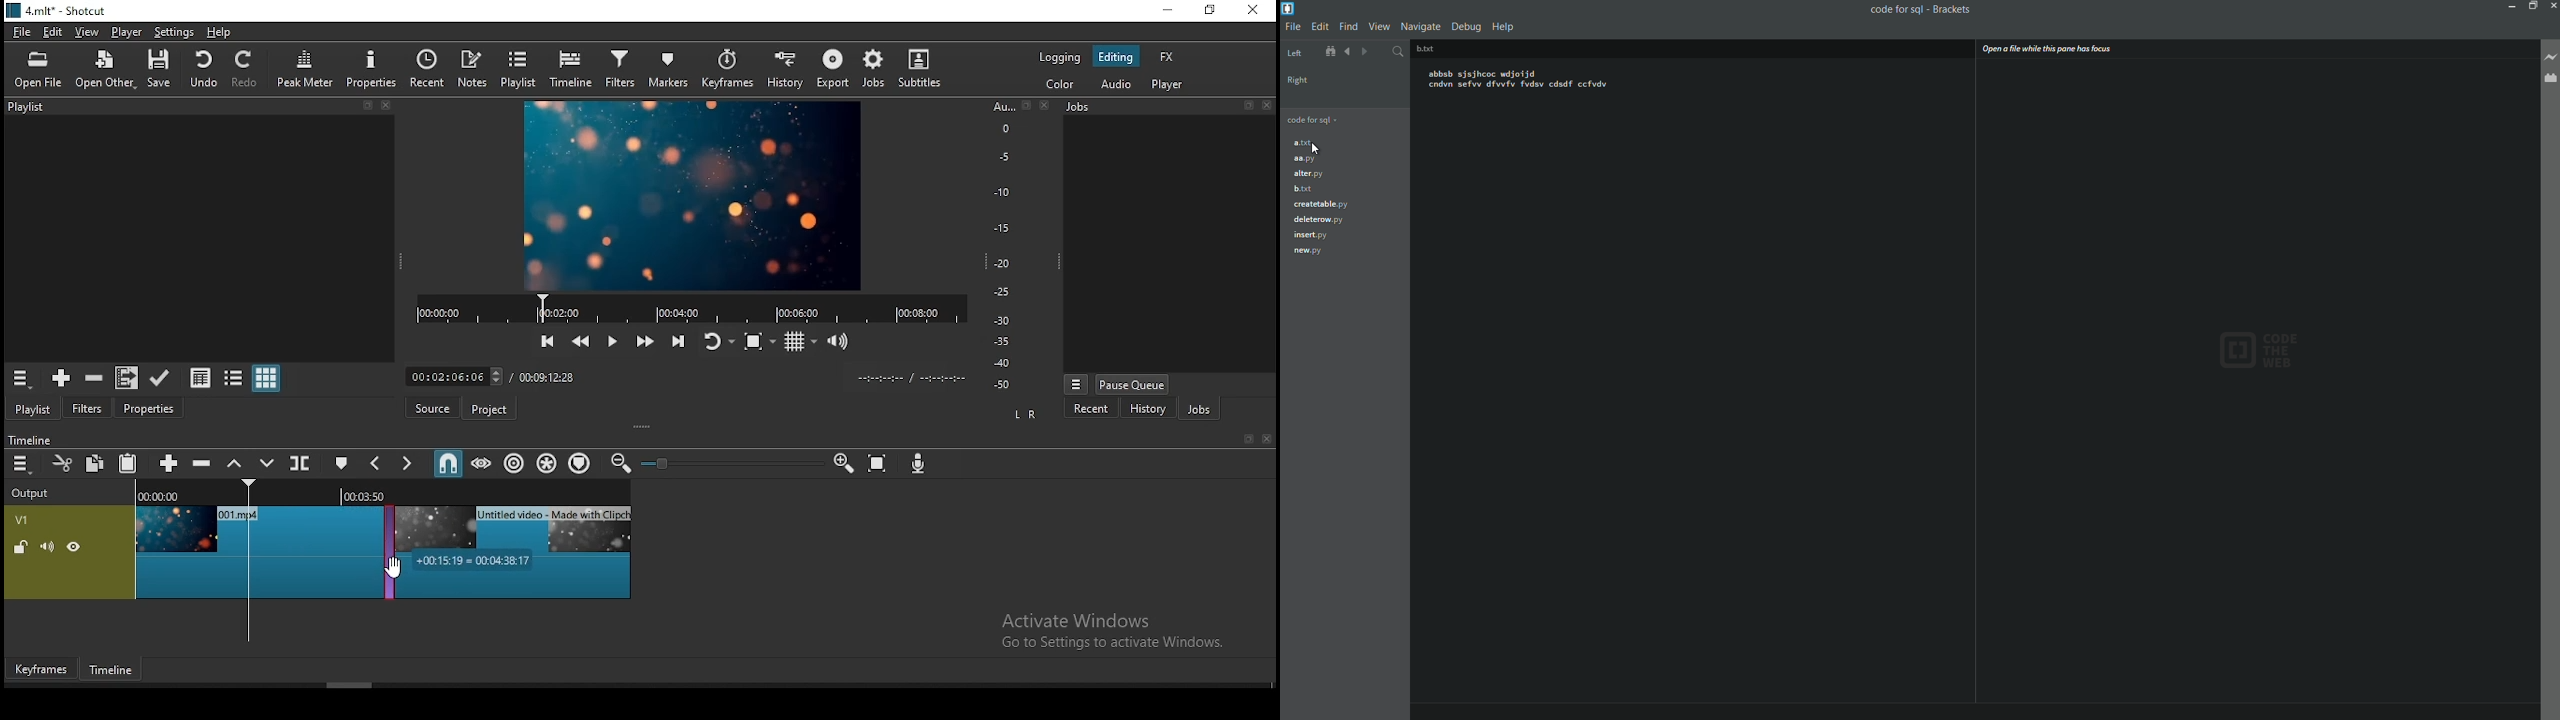 The height and width of the screenshot is (728, 2576). I want to click on properties, so click(149, 407).